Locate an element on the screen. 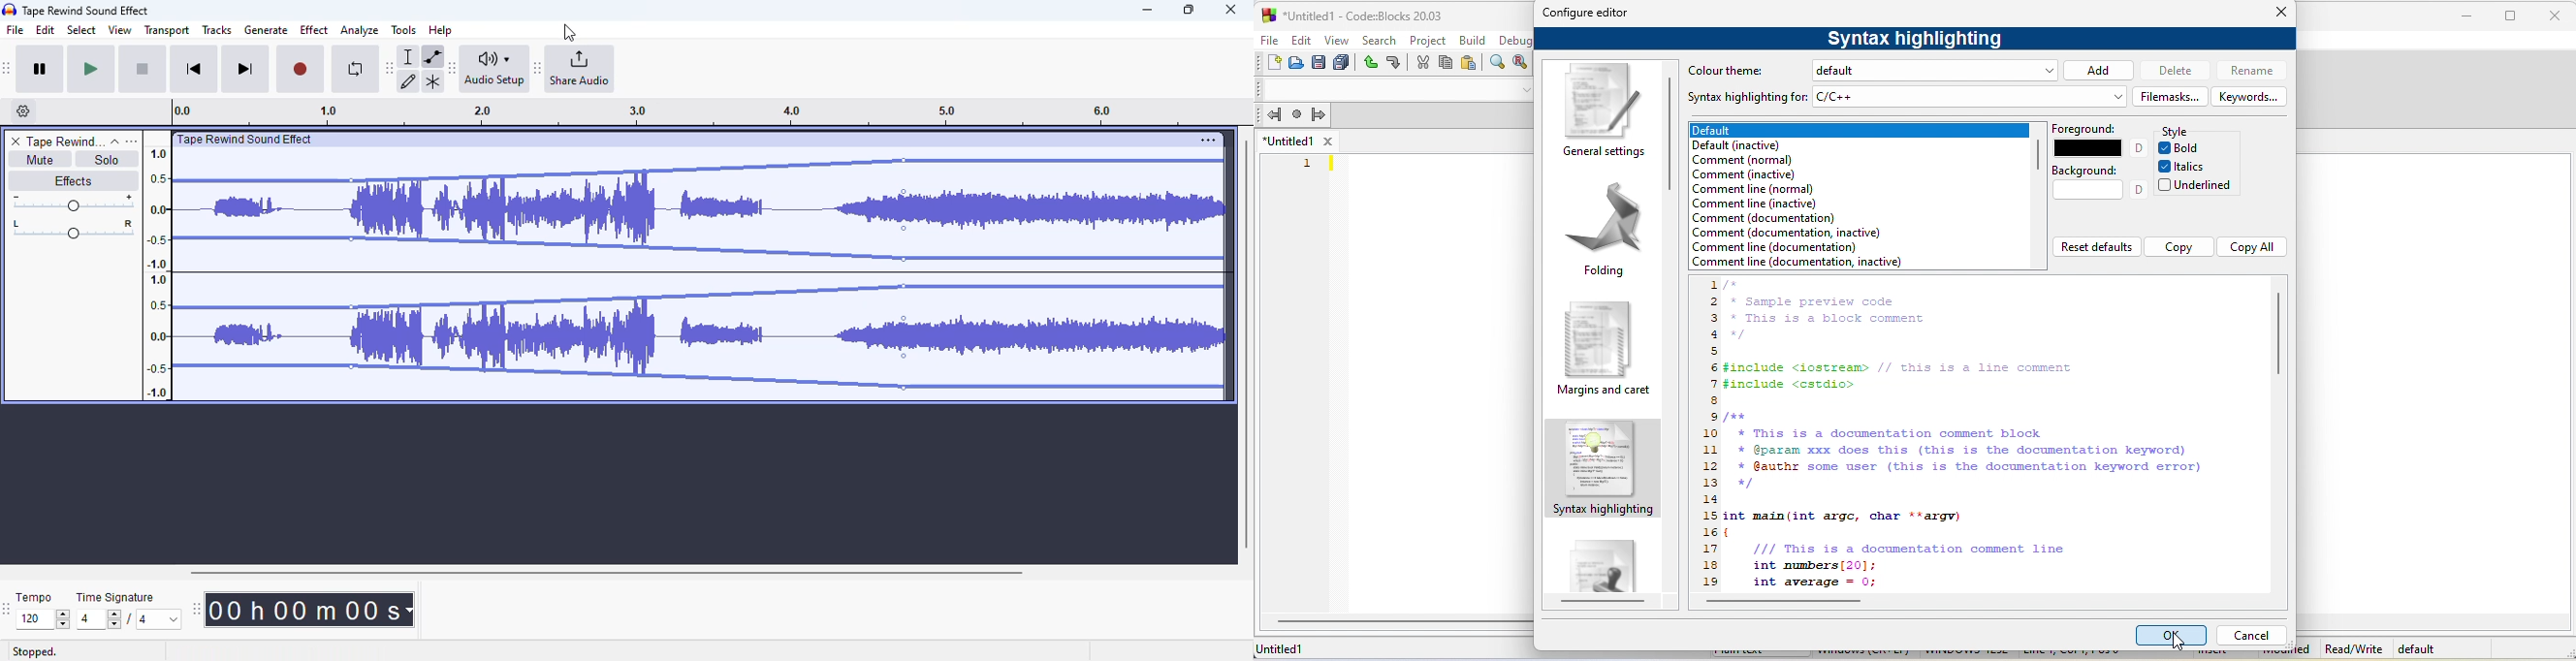  tools is located at coordinates (404, 29).